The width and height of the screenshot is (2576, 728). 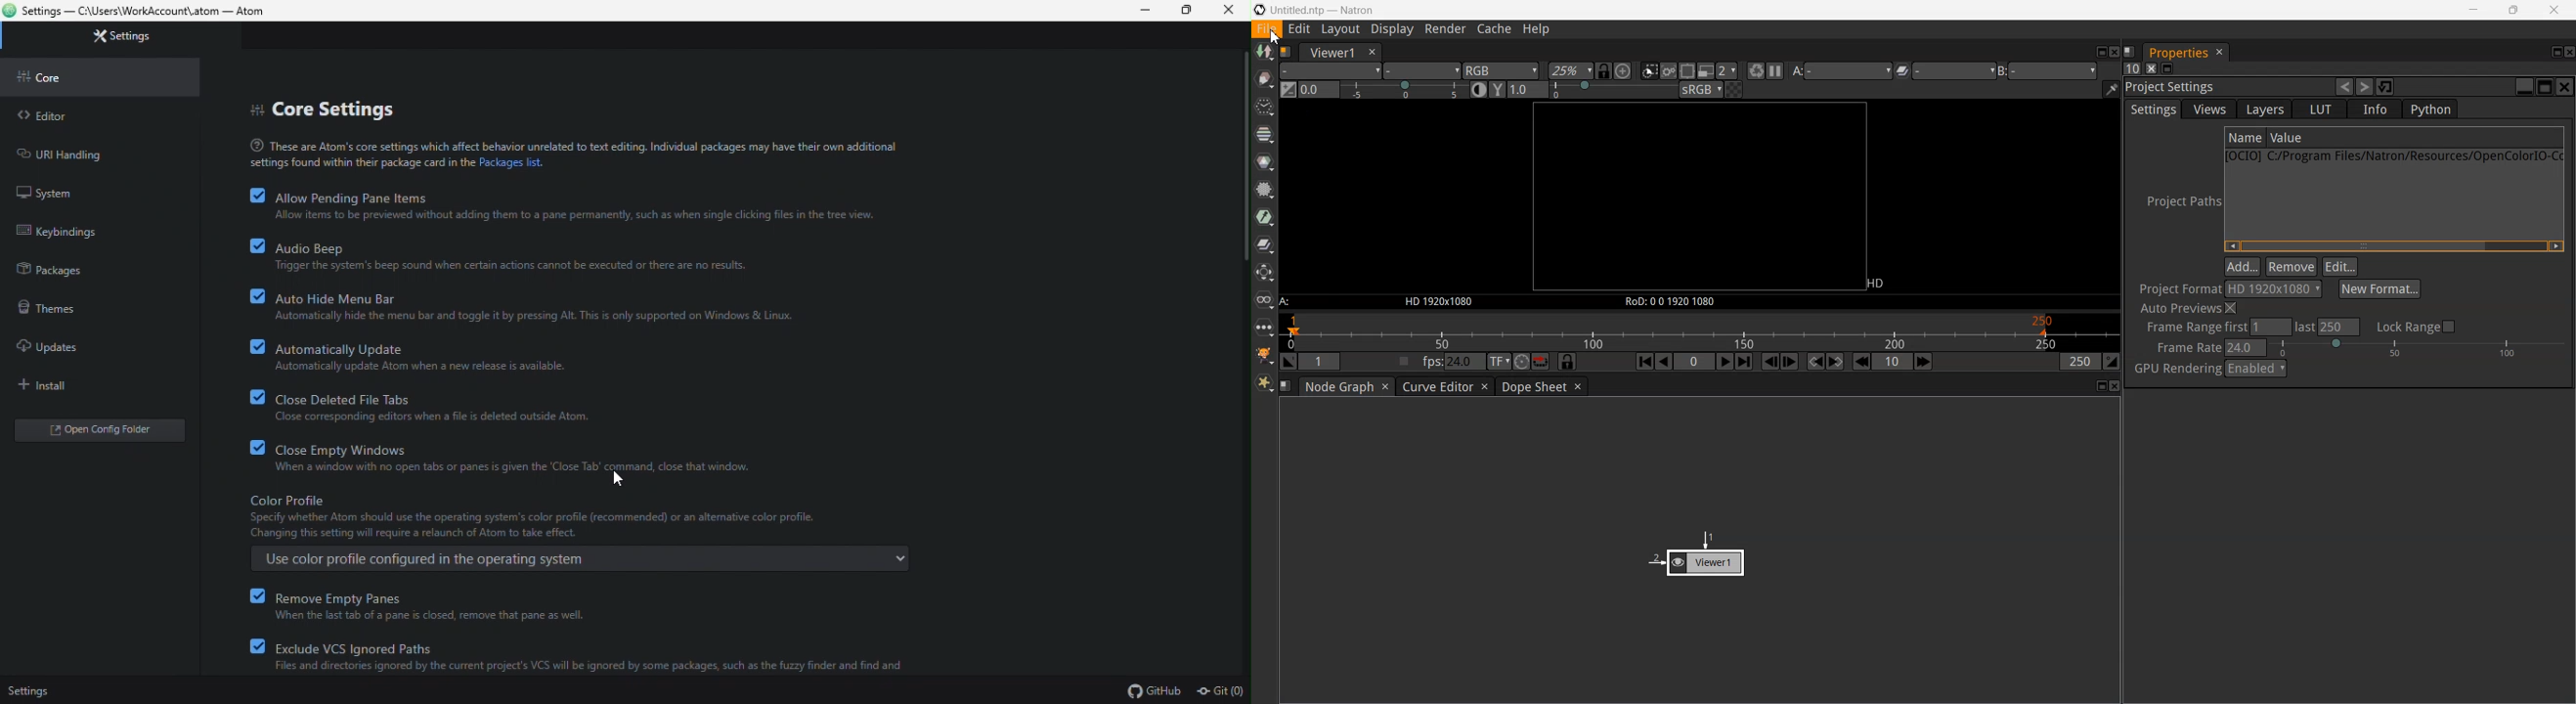 I want to click on Loop, bounce or stop , so click(x=1541, y=362).